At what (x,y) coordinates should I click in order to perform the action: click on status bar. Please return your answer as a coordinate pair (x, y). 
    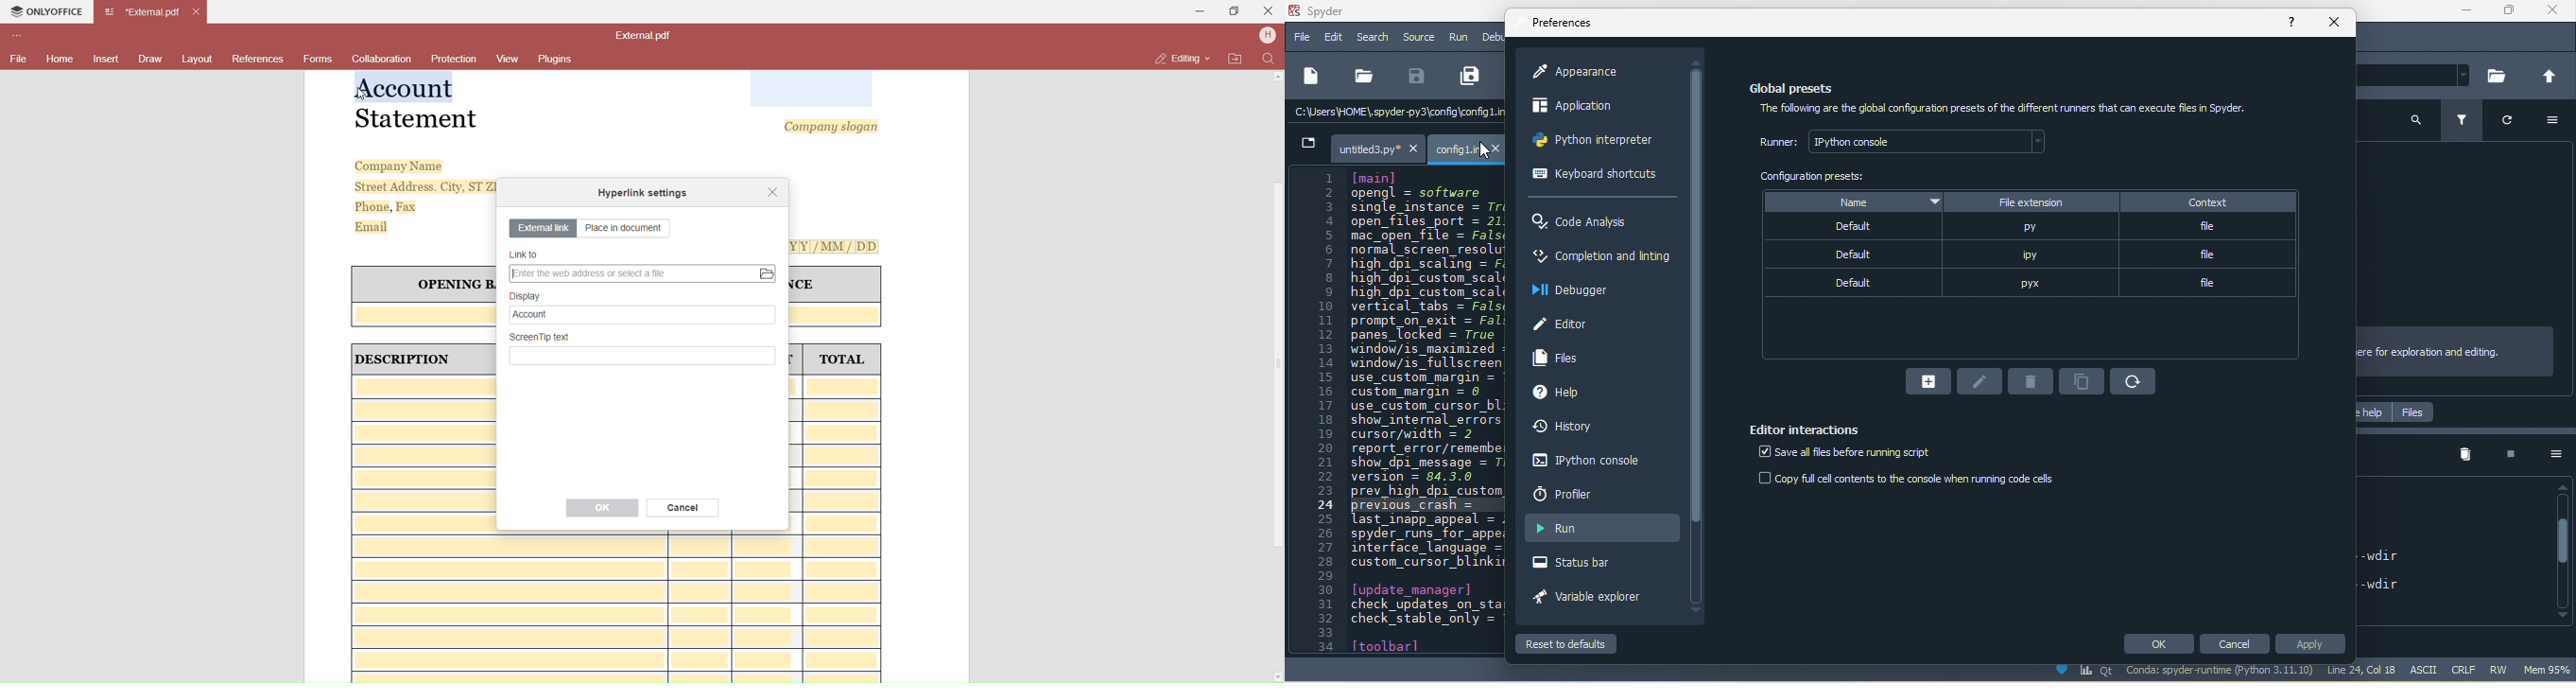
    Looking at the image, I should click on (1592, 565).